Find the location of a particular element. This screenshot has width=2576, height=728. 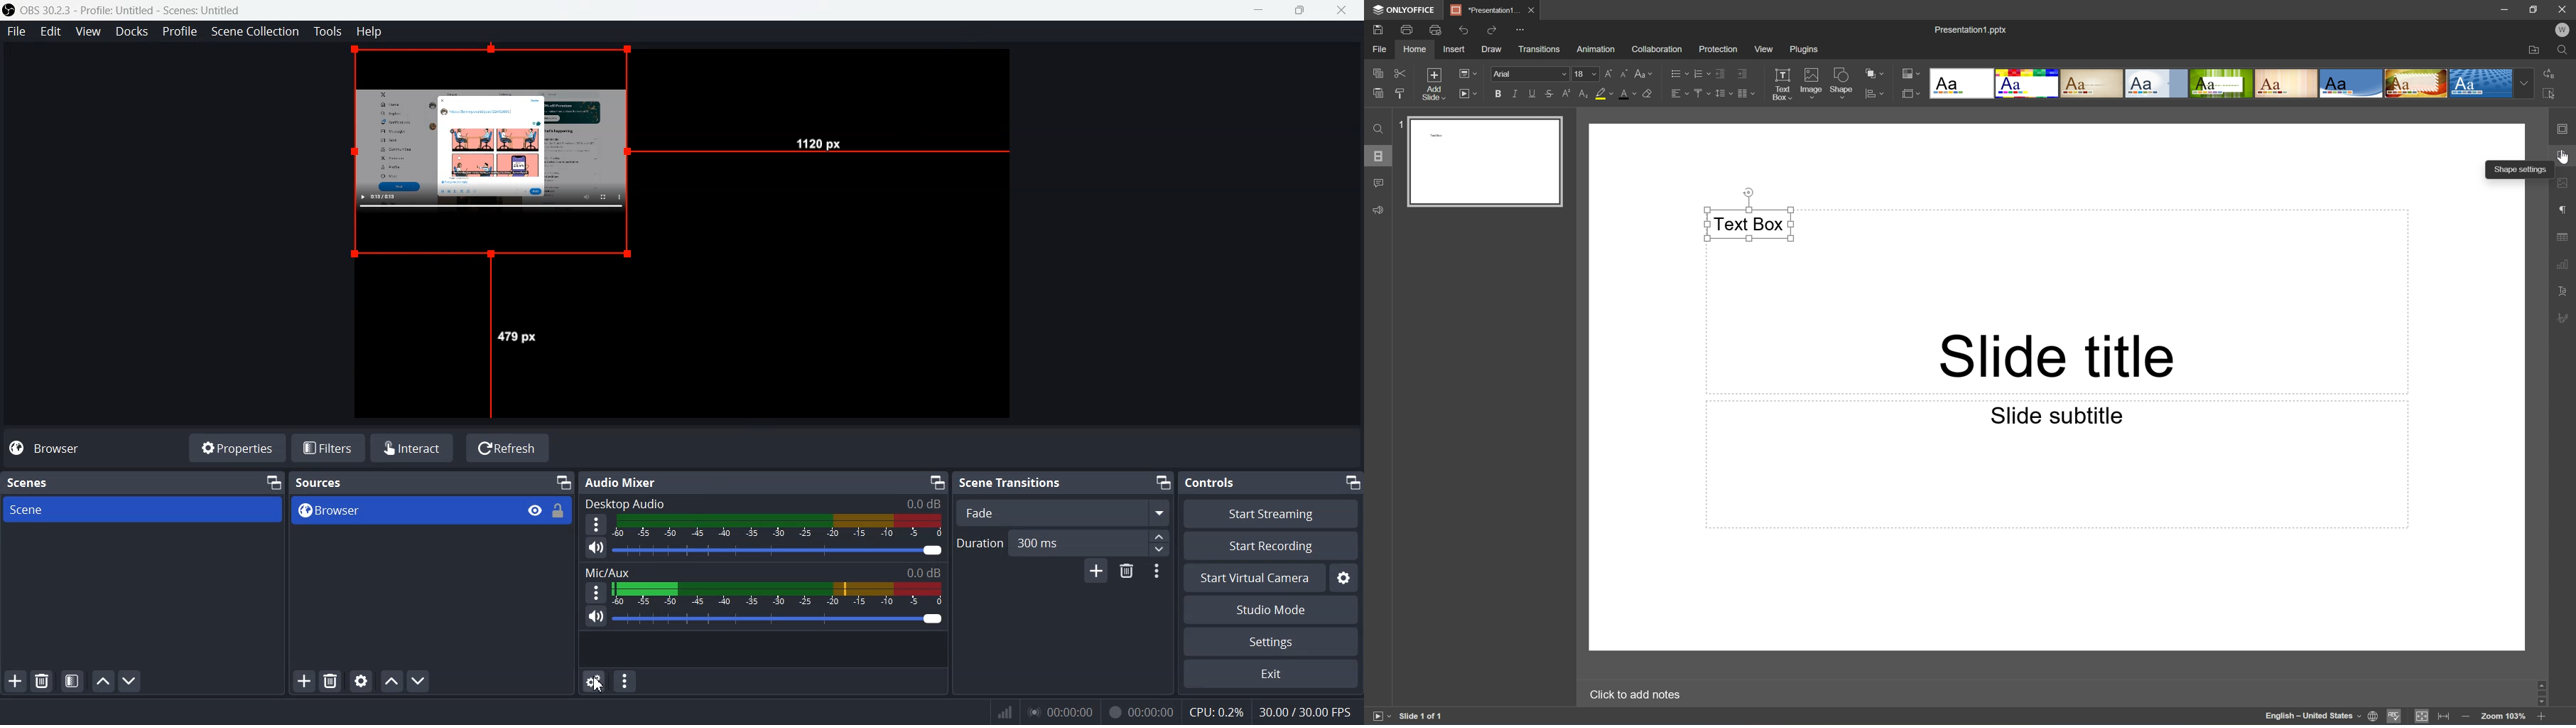

Font size is located at coordinates (1585, 73).